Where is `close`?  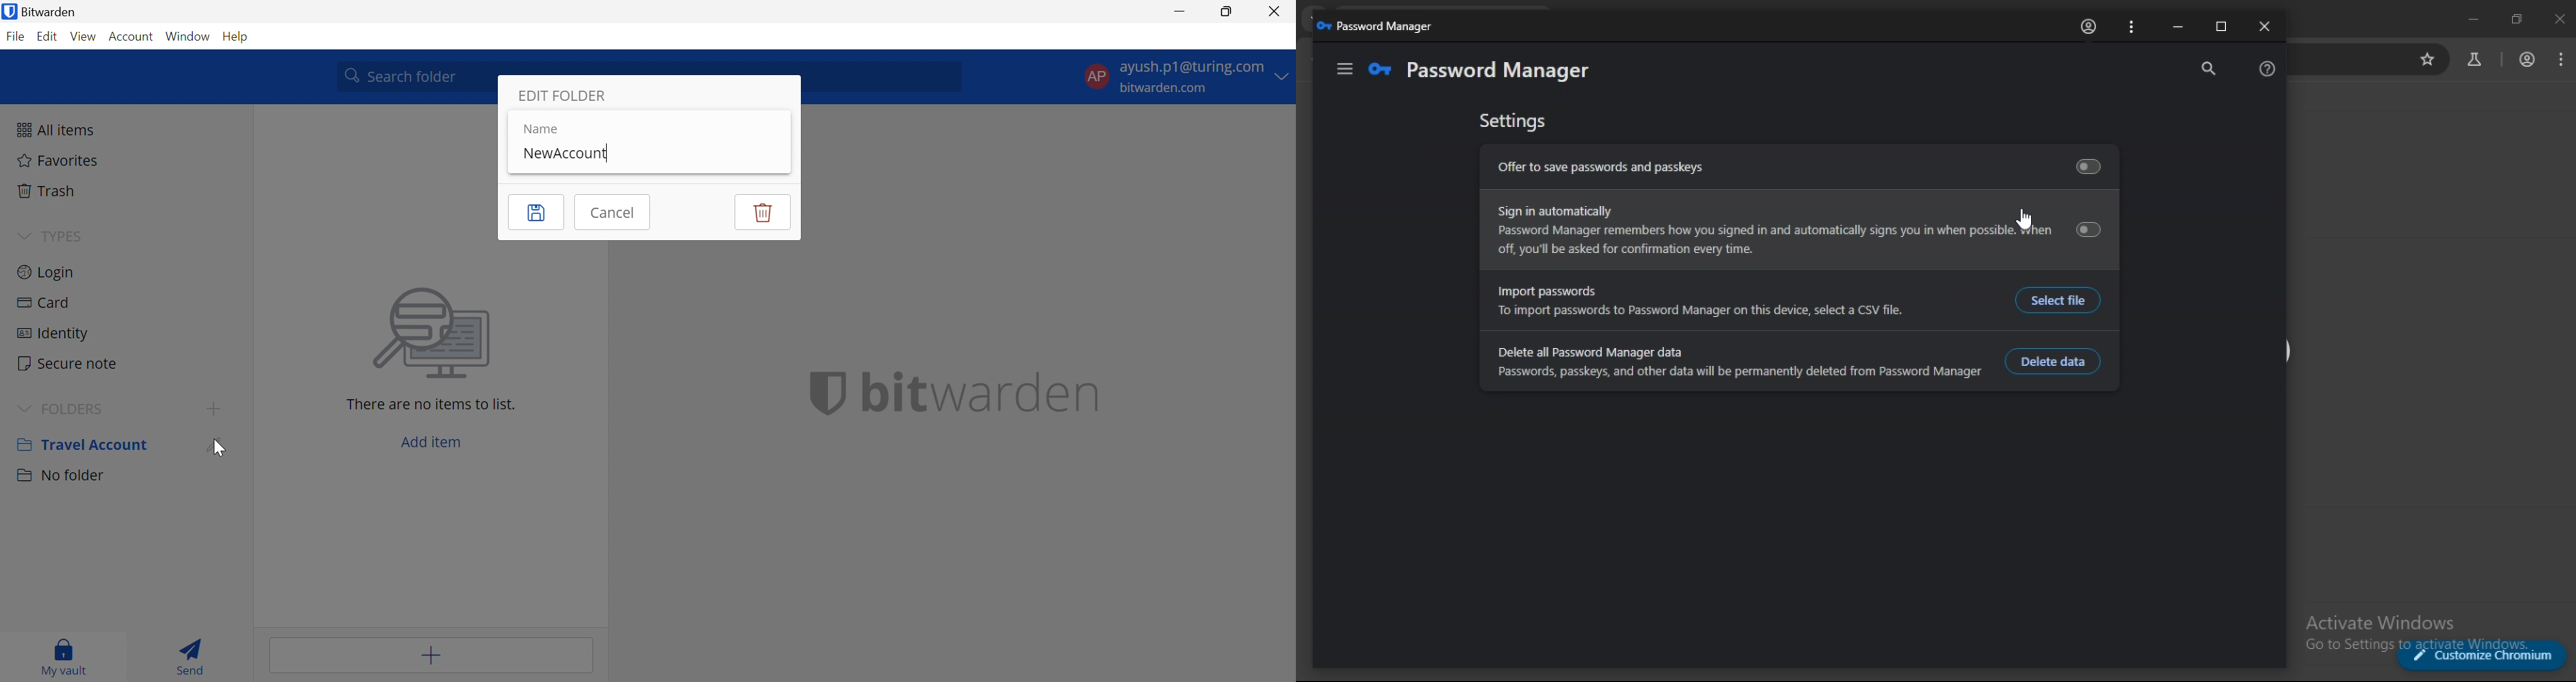 close is located at coordinates (2558, 20).